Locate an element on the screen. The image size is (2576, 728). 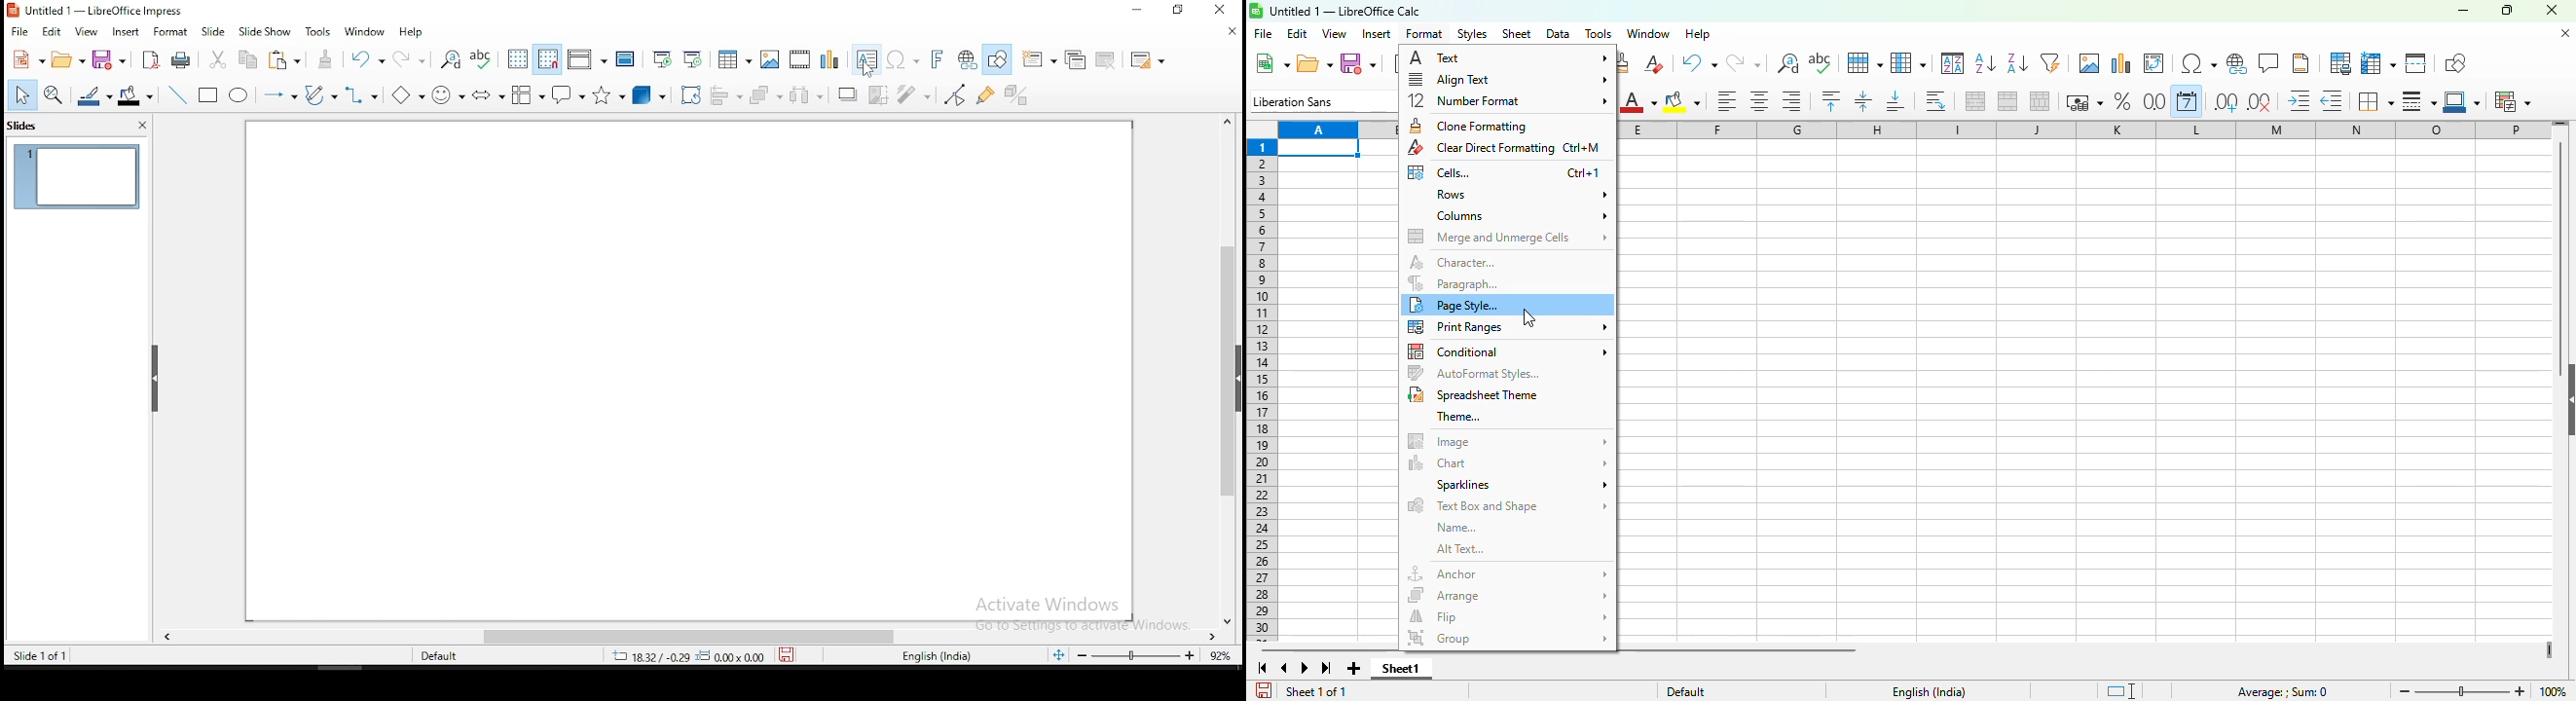
row is located at coordinates (1865, 63).